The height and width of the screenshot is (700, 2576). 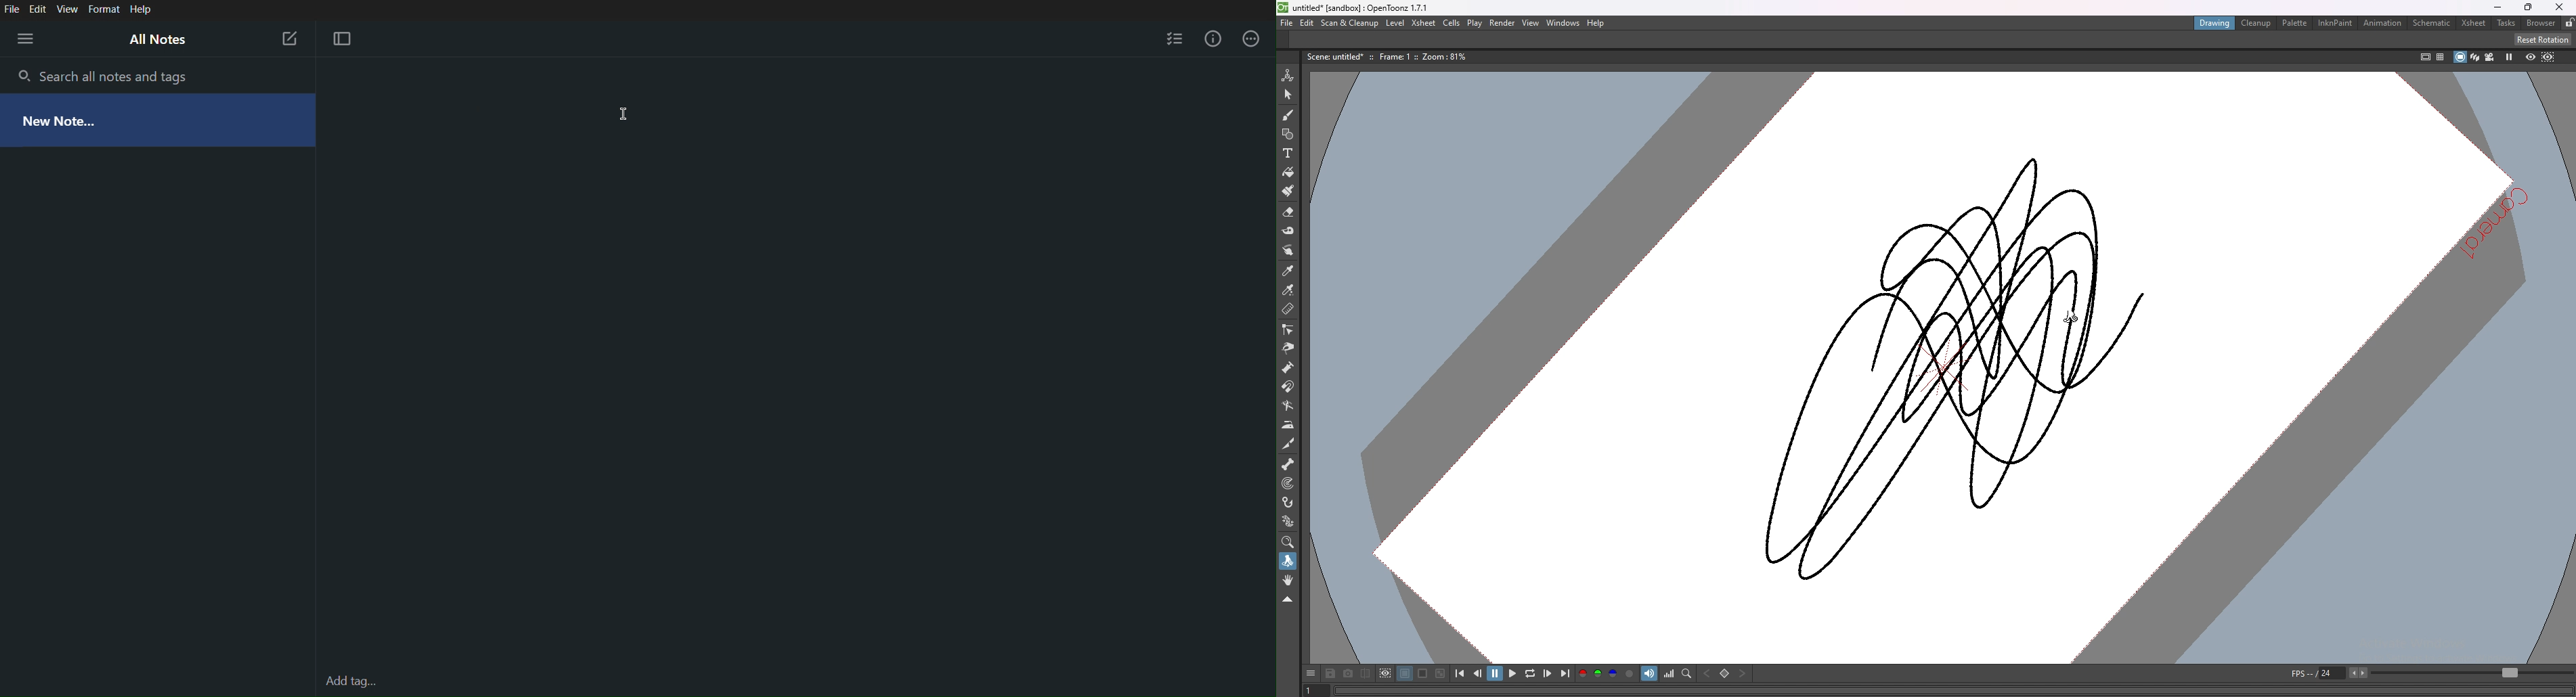 I want to click on first frame, so click(x=1461, y=674).